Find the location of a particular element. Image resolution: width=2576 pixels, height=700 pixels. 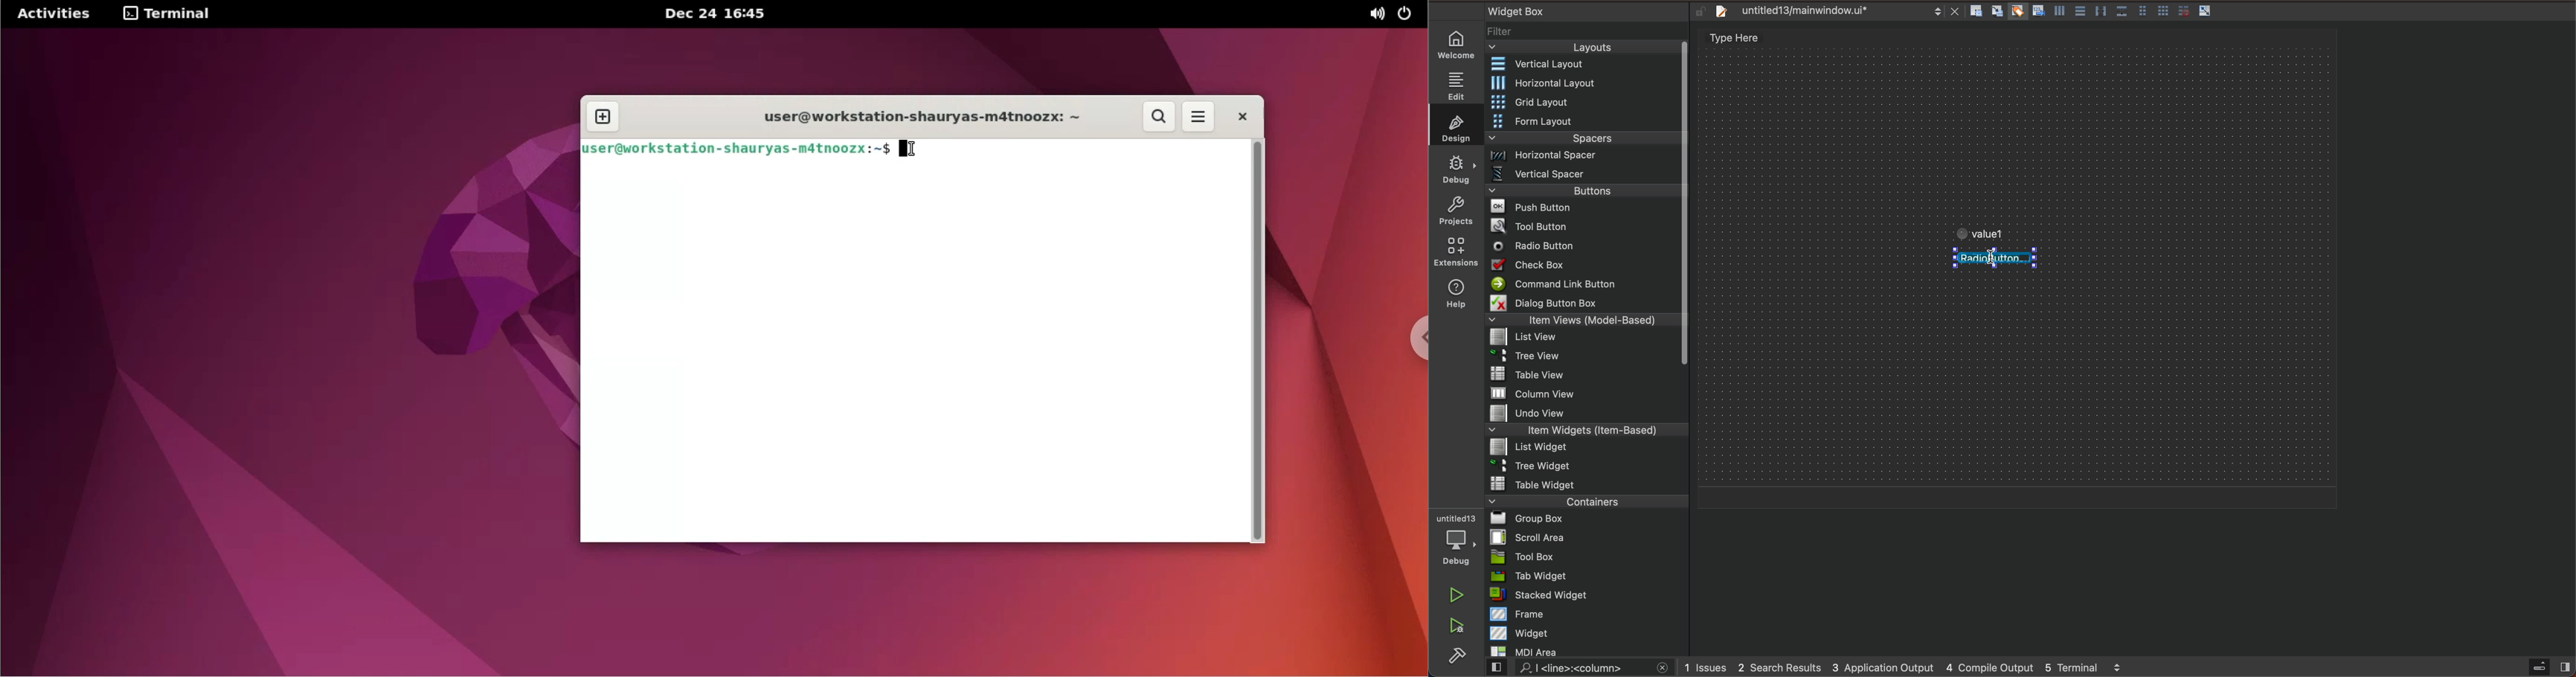

 is located at coordinates (1584, 122).